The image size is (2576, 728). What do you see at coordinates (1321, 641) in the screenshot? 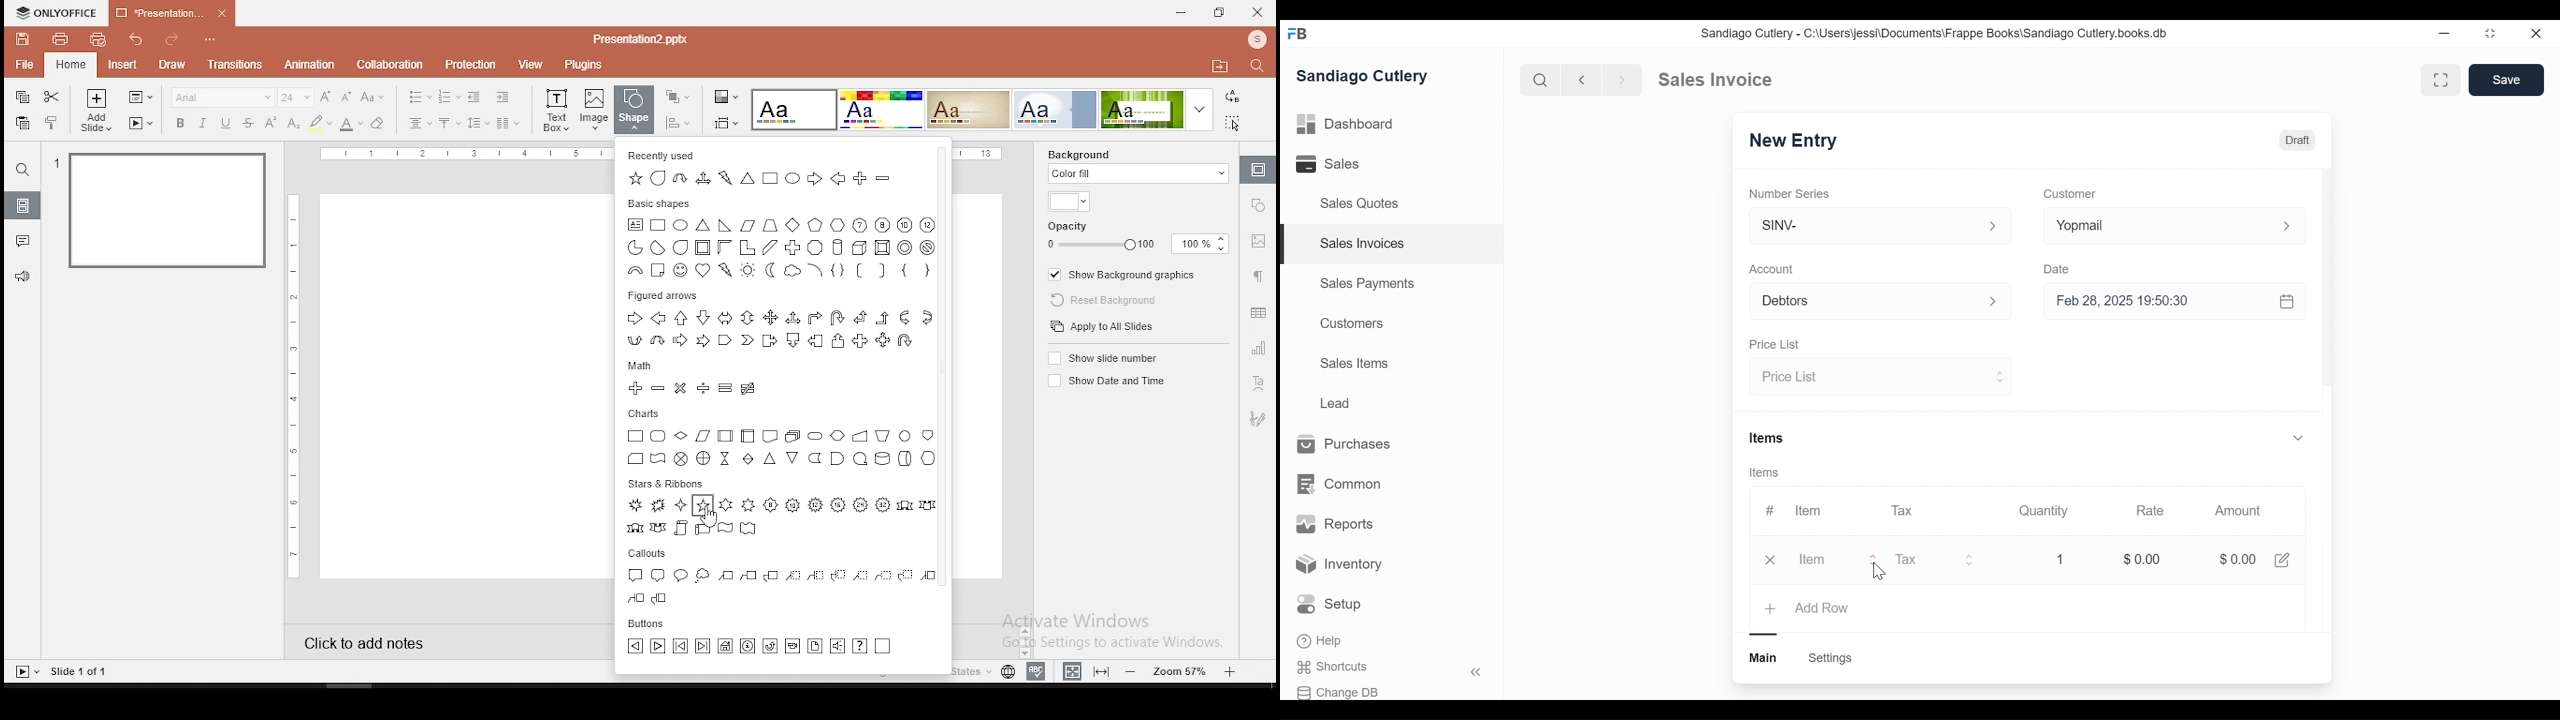
I see `Help` at bounding box center [1321, 641].